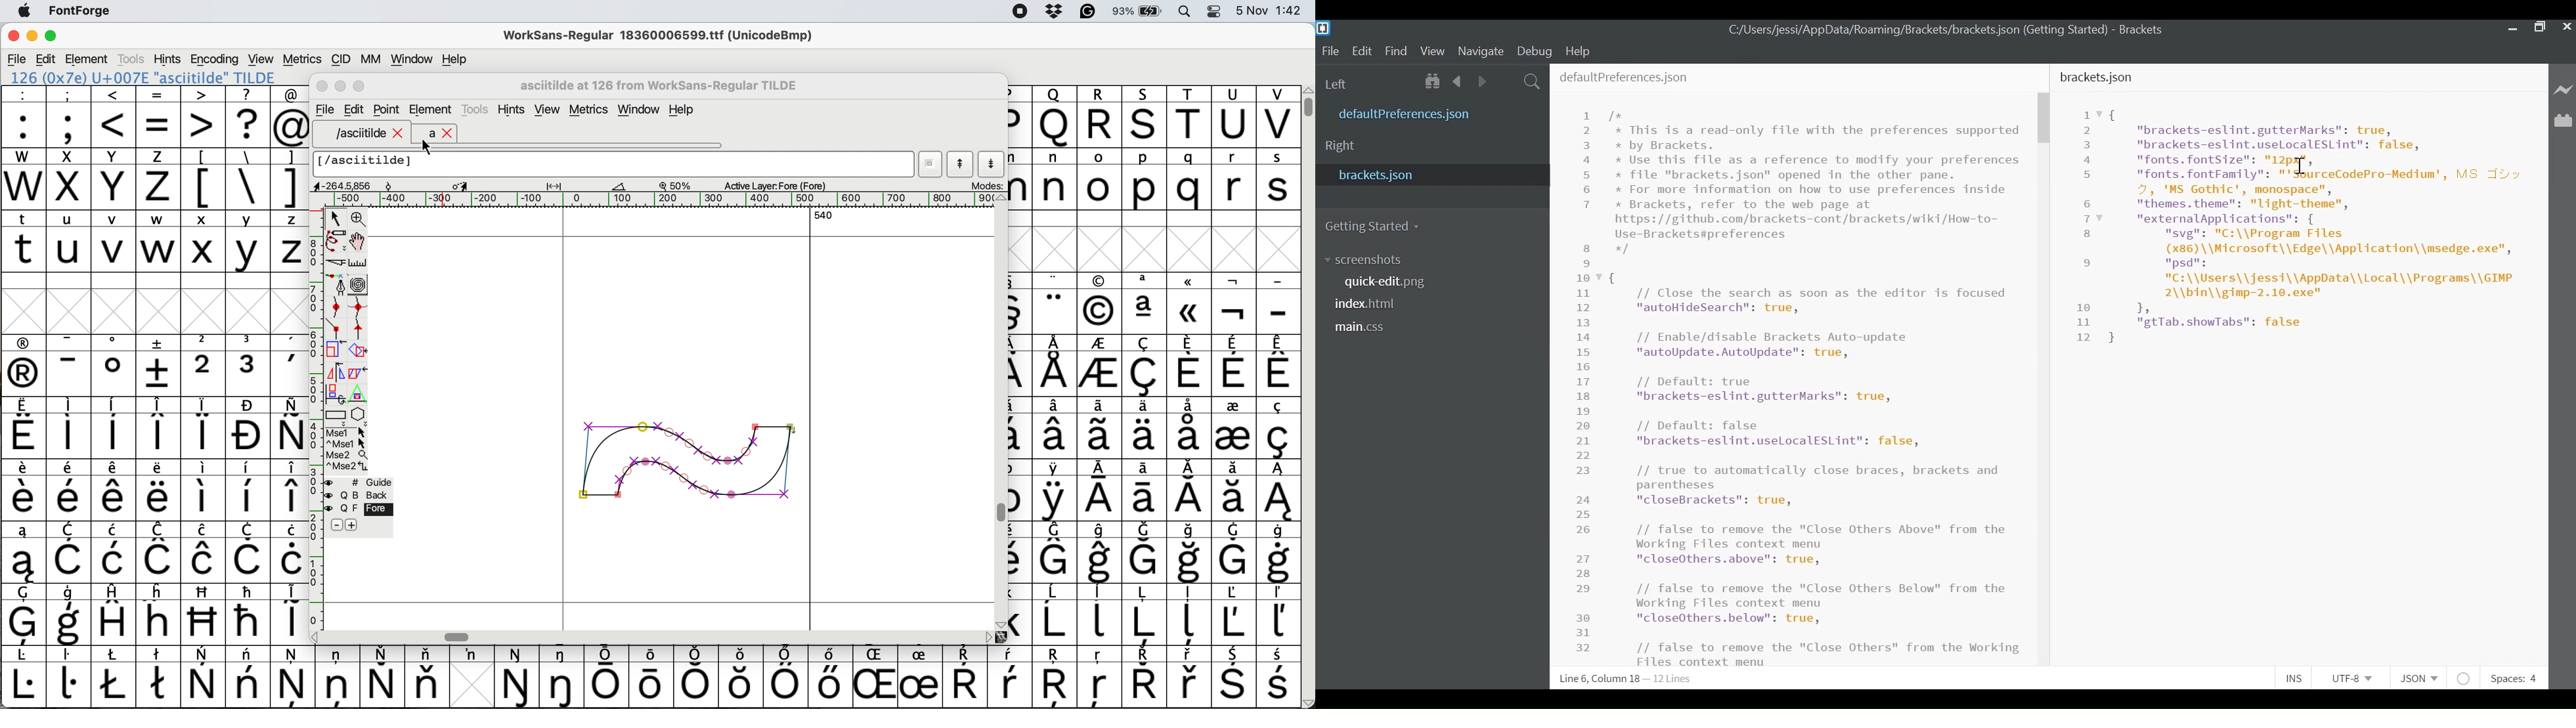 This screenshot has height=728, width=2576. Describe the element at coordinates (1278, 428) in the screenshot. I see `symbol` at that location.